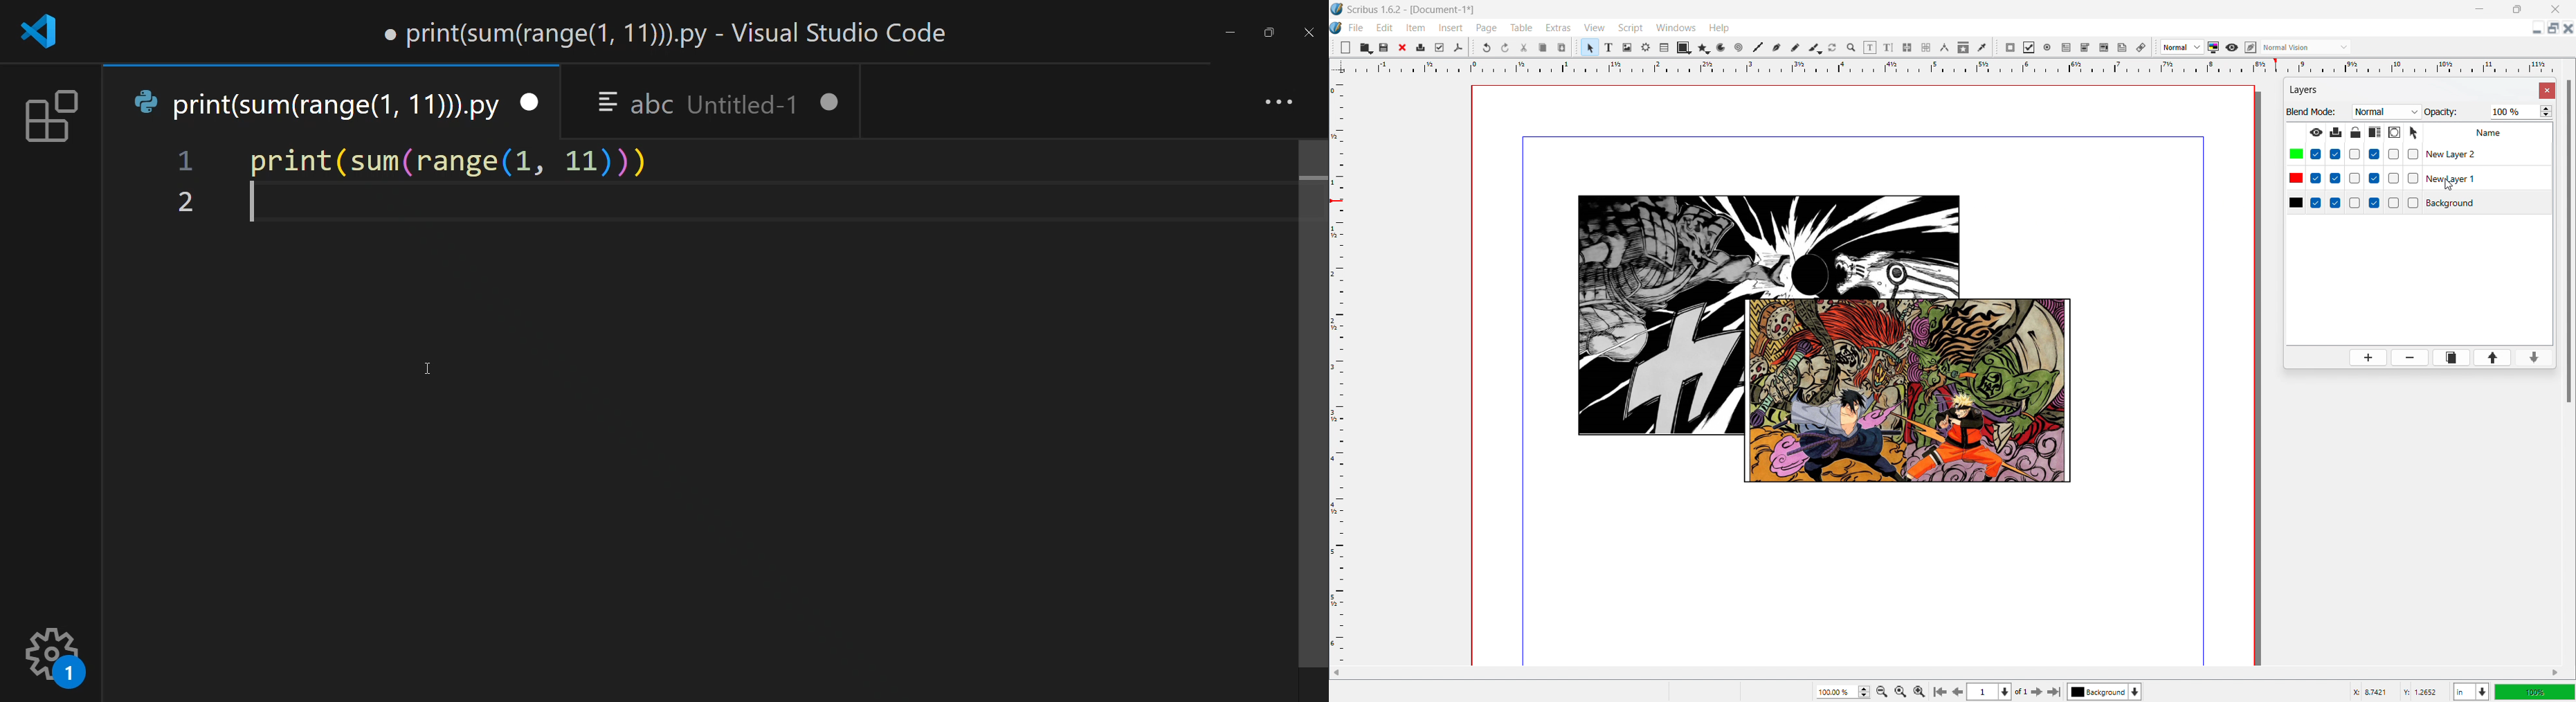  I want to click on of 1, so click(2022, 692).